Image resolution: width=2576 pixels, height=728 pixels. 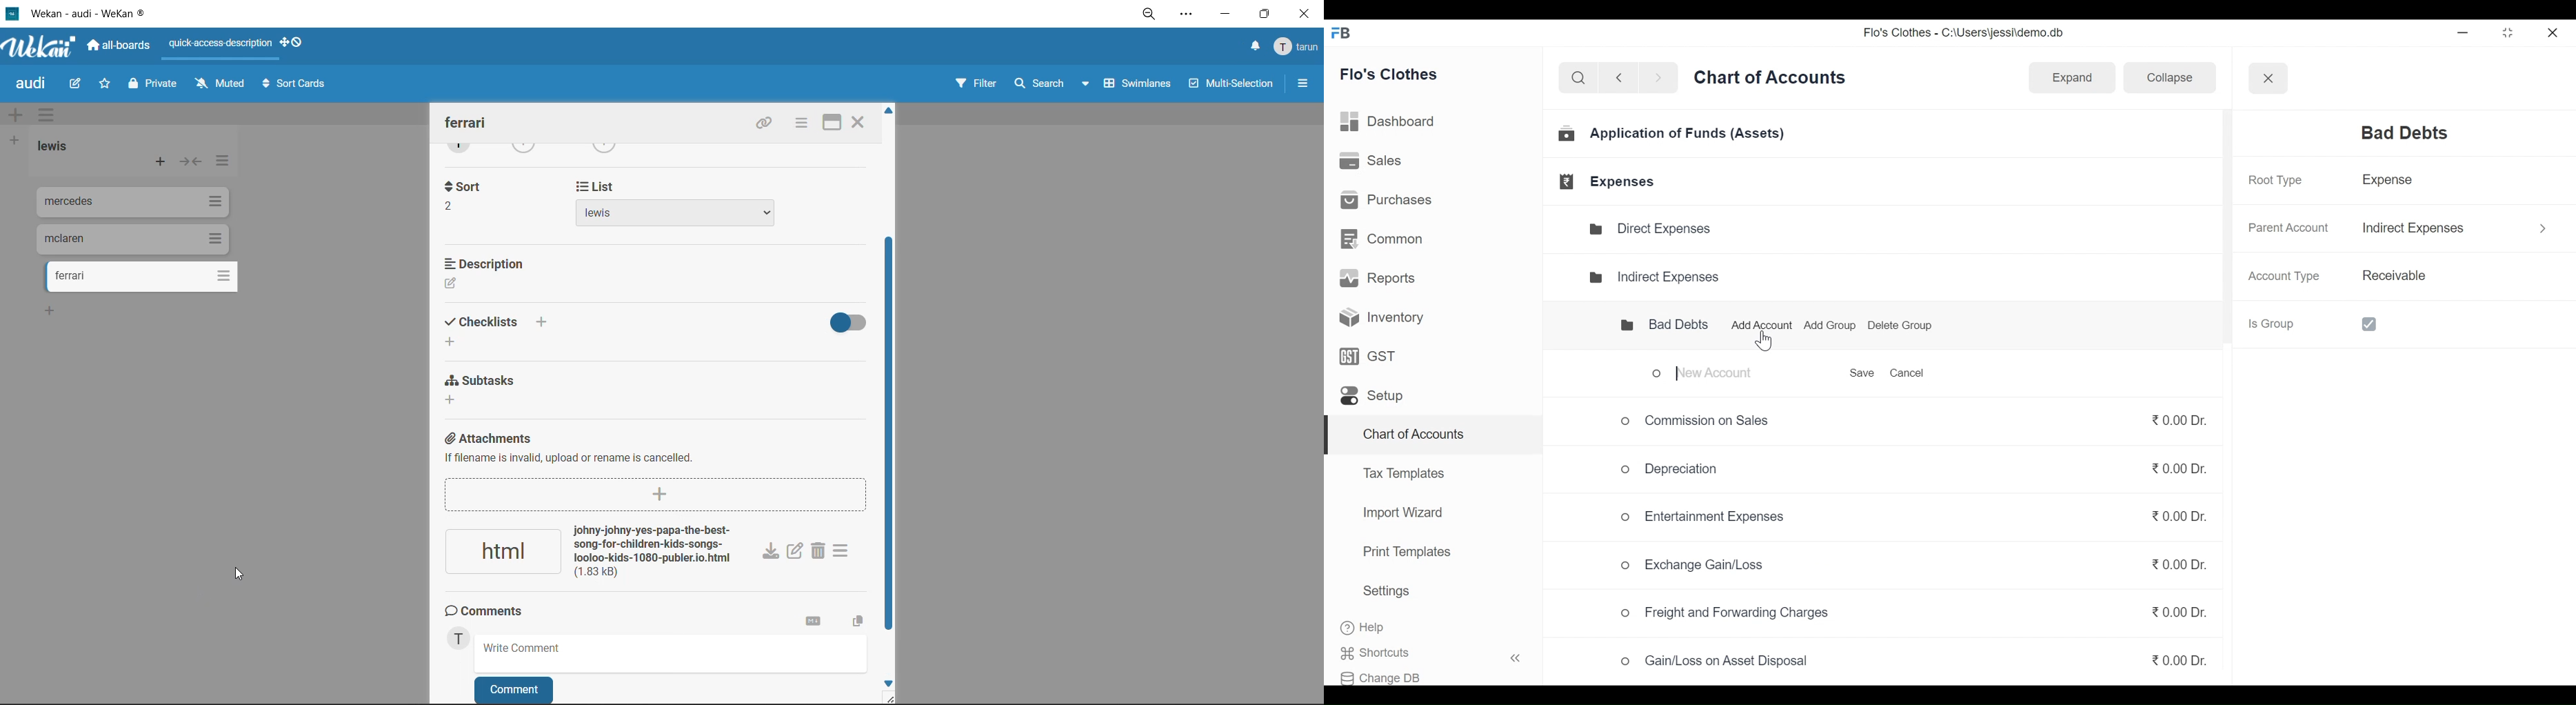 I want to click on Dashboard, so click(x=1394, y=121).